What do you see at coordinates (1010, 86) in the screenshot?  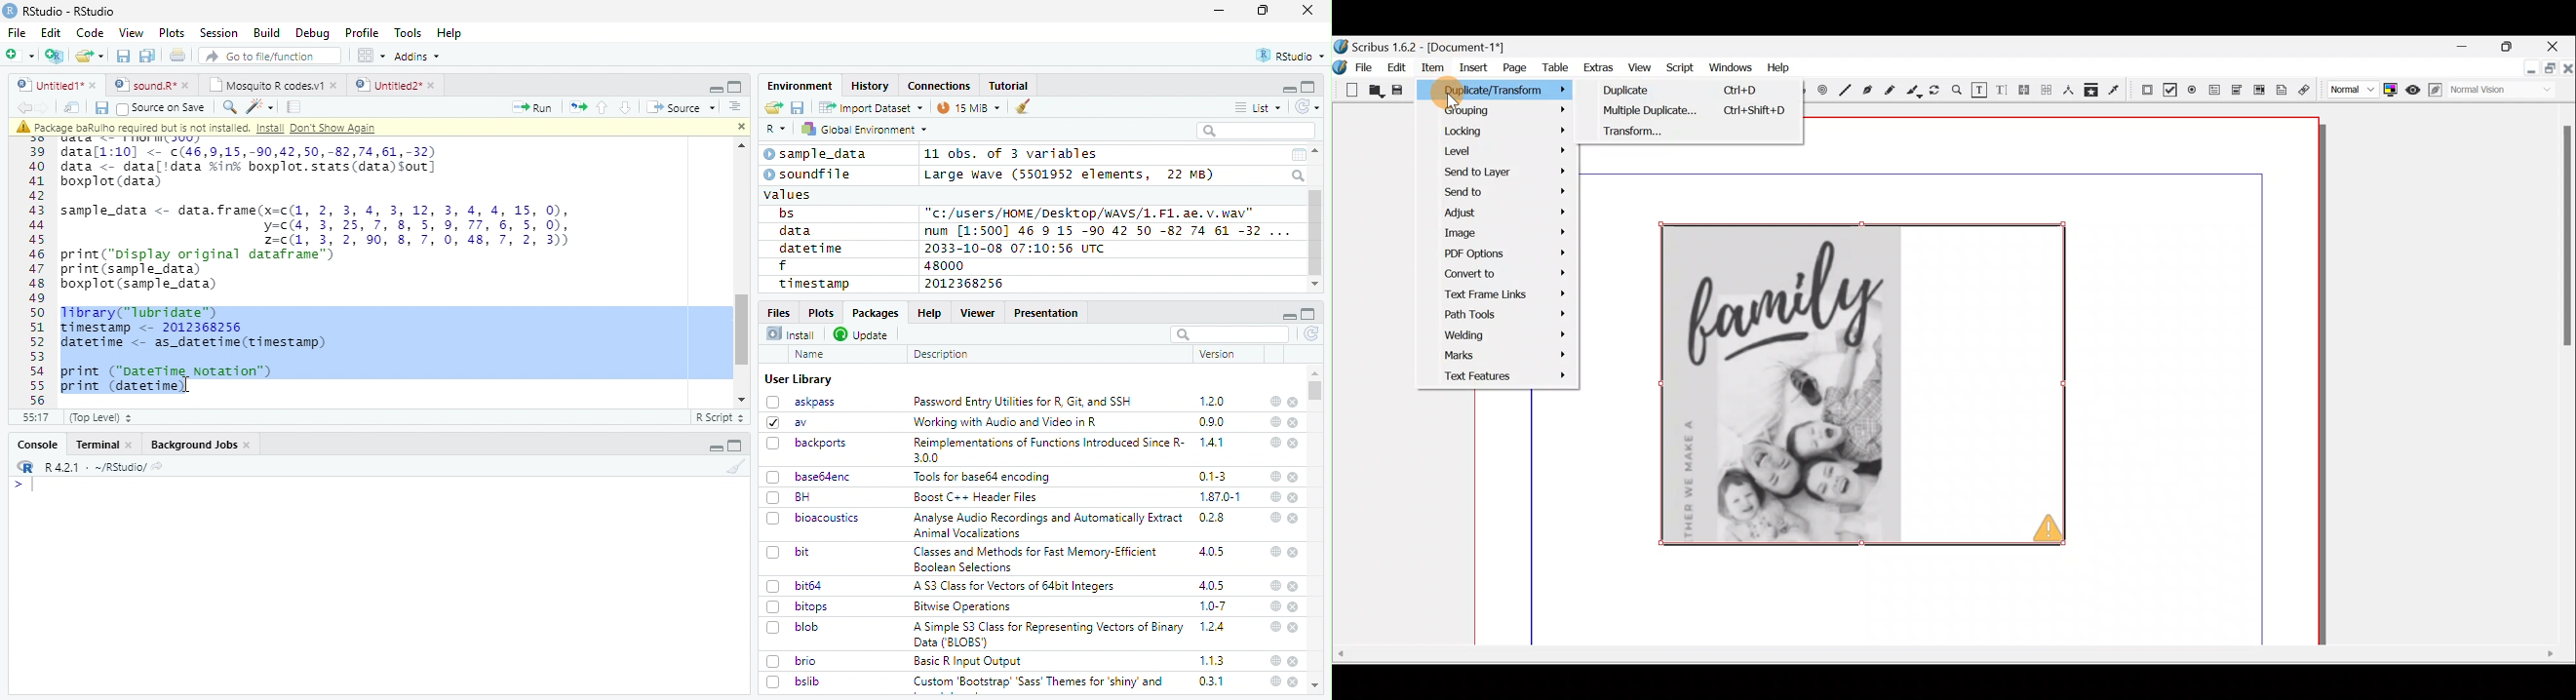 I see `Tutorial` at bounding box center [1010, 86].